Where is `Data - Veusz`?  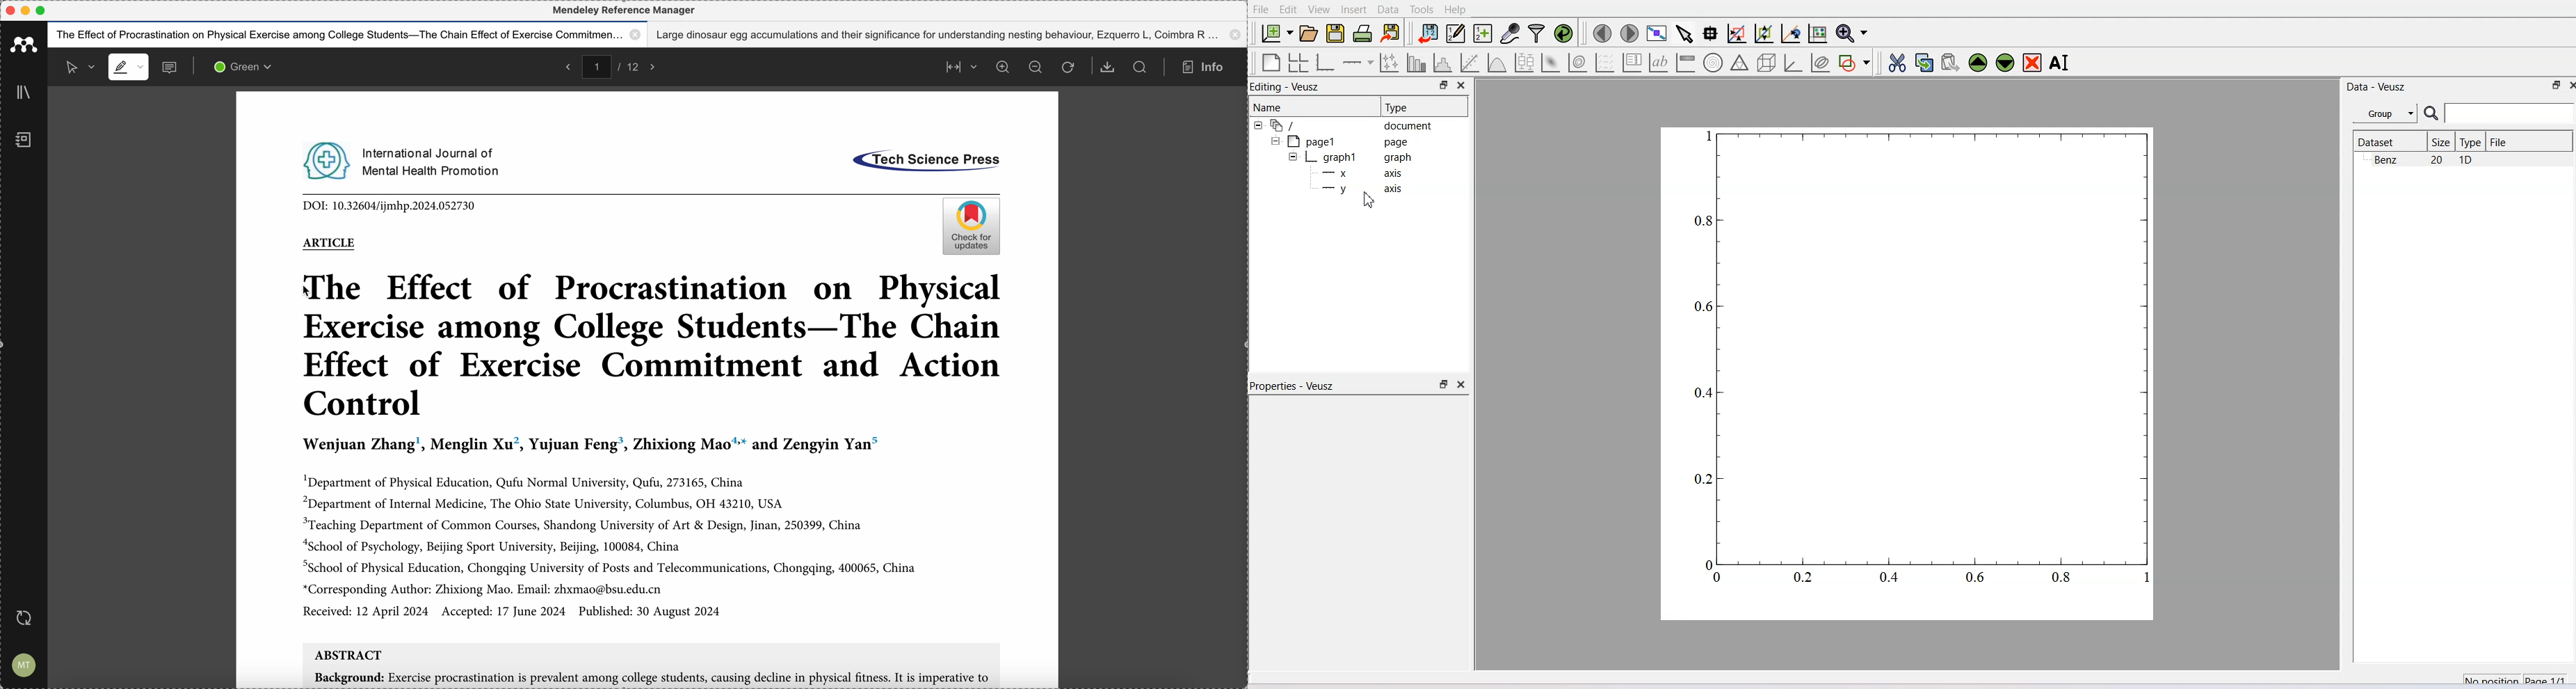 Data - Veusz is located at coordinates (2376, 88).